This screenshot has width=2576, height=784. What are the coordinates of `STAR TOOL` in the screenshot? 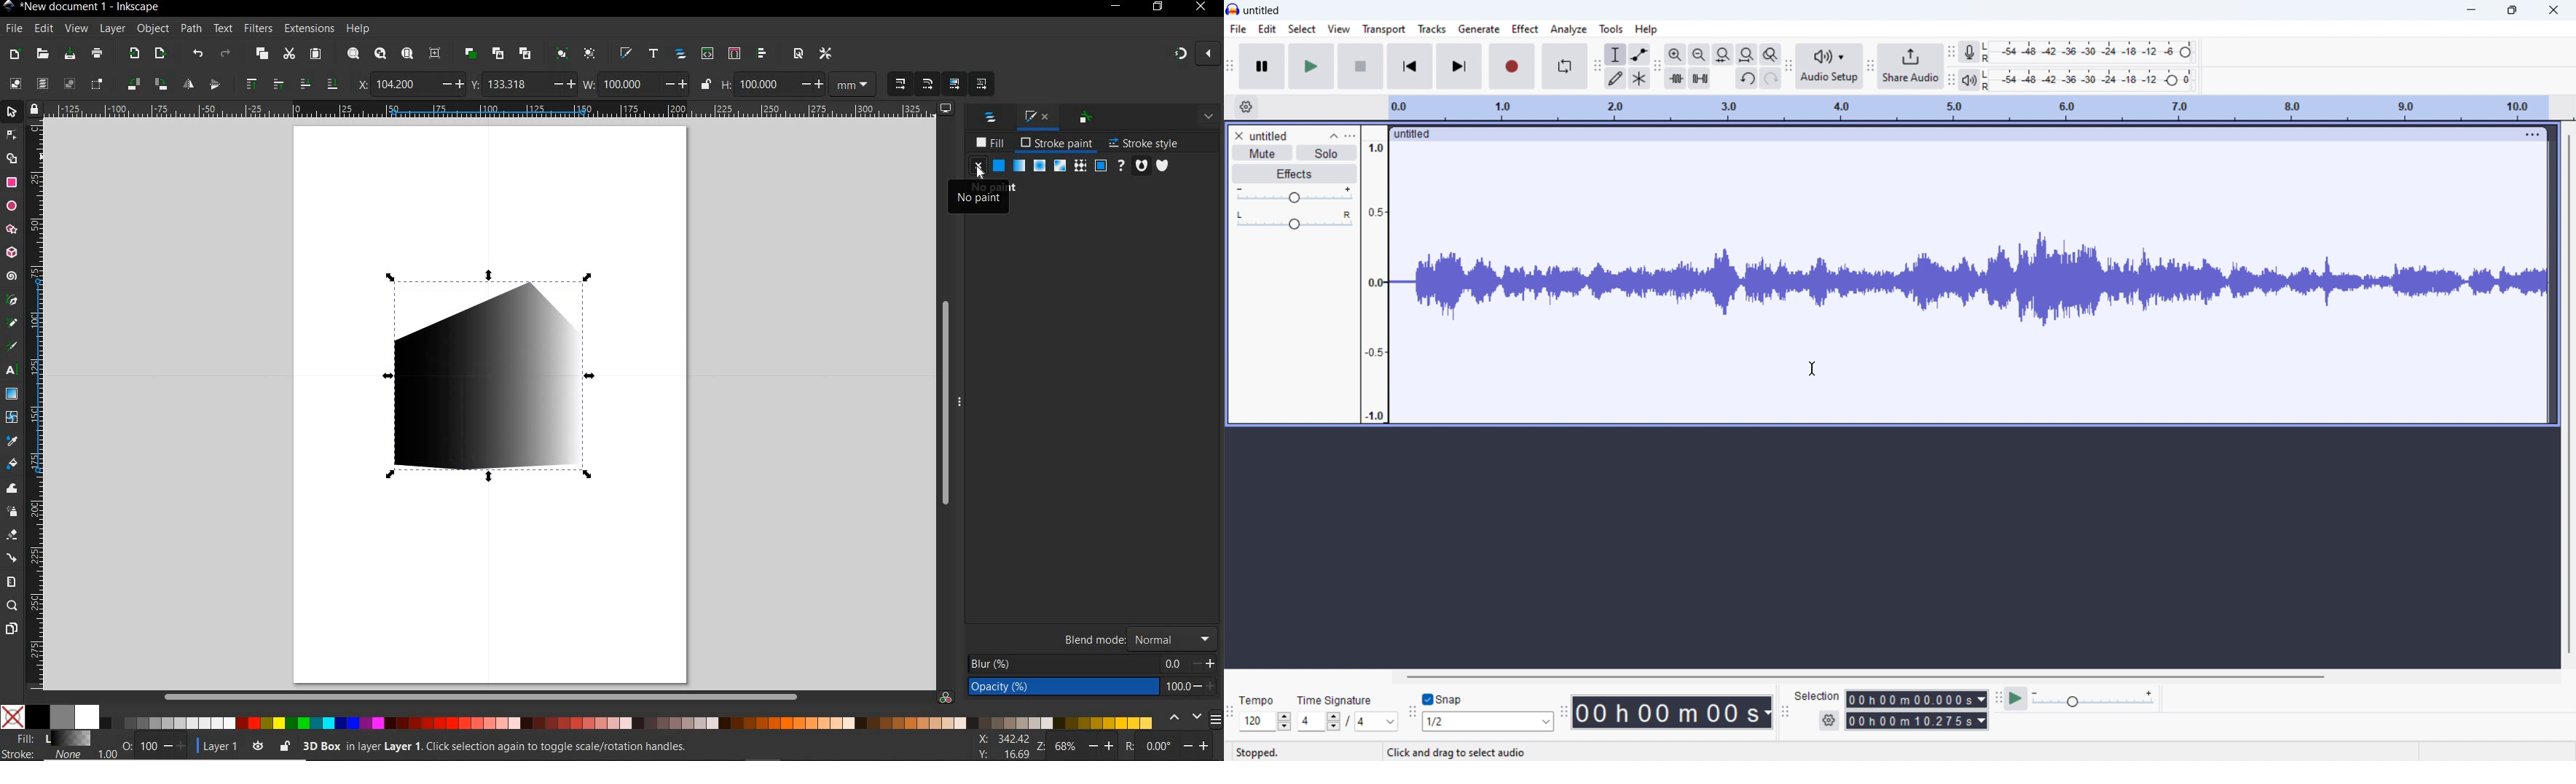 It's located at (12, 230).